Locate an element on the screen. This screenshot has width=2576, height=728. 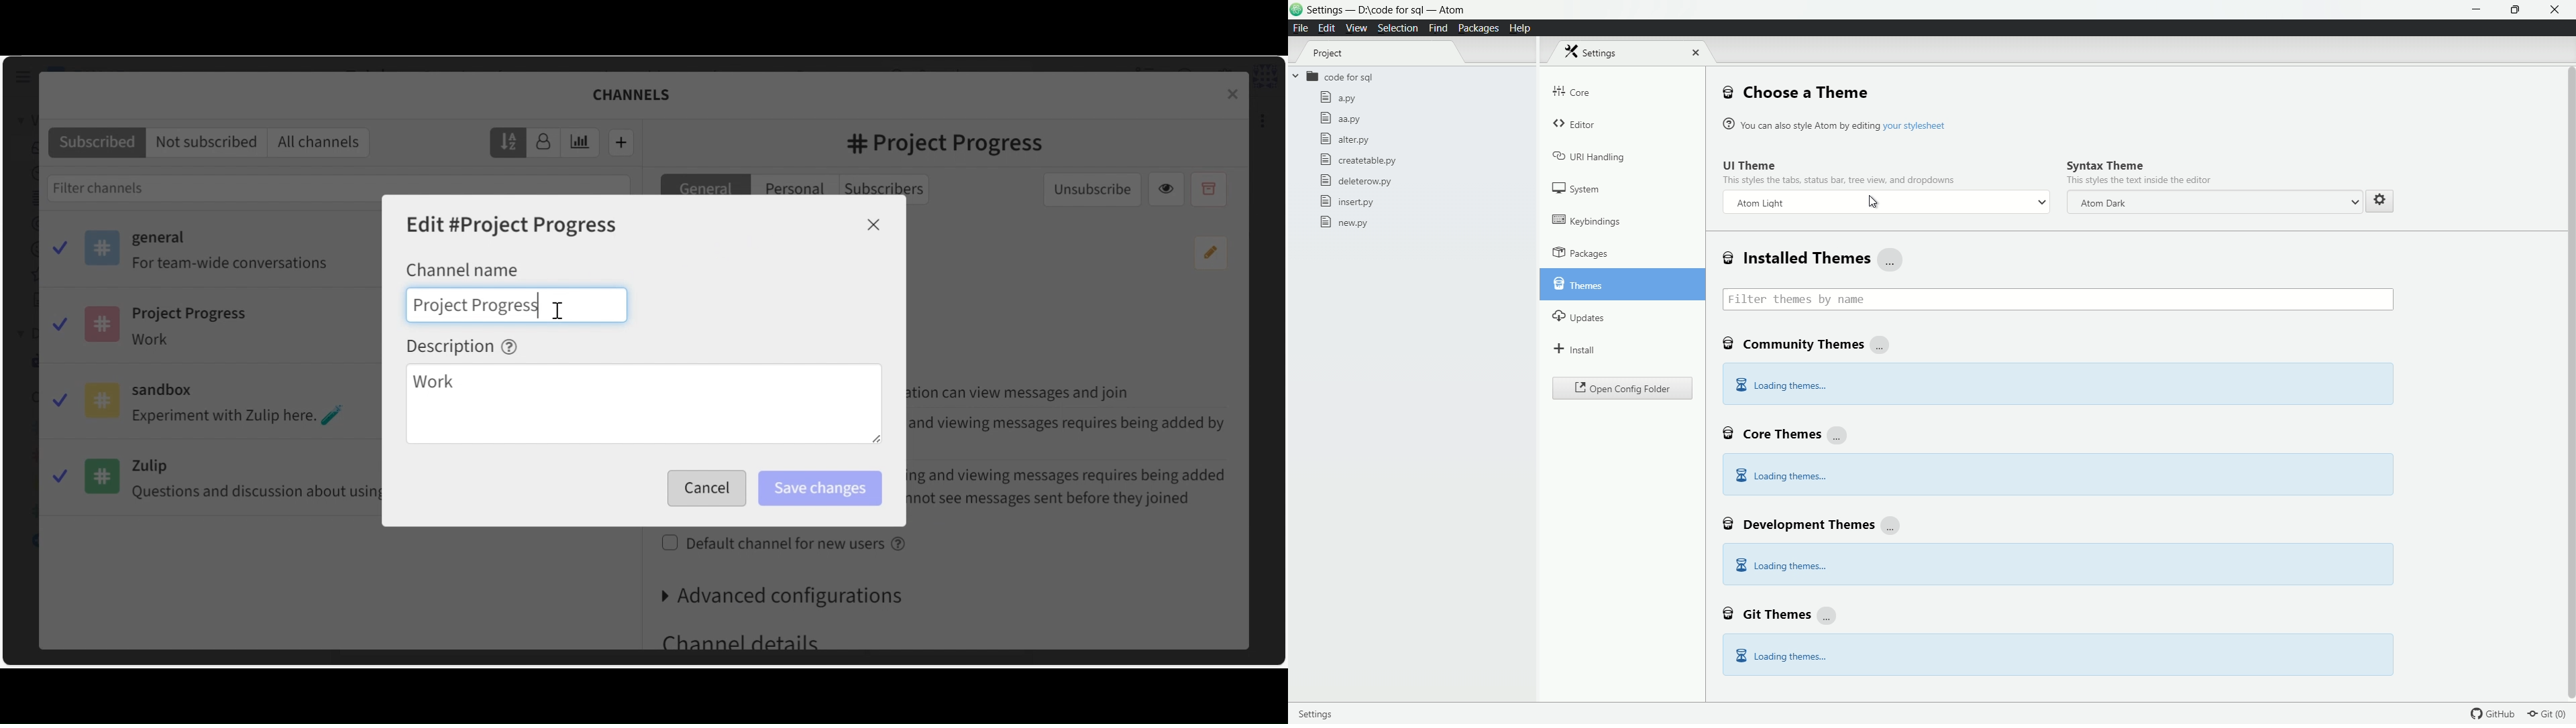
loading themes is located at coordinates (1780, 386).